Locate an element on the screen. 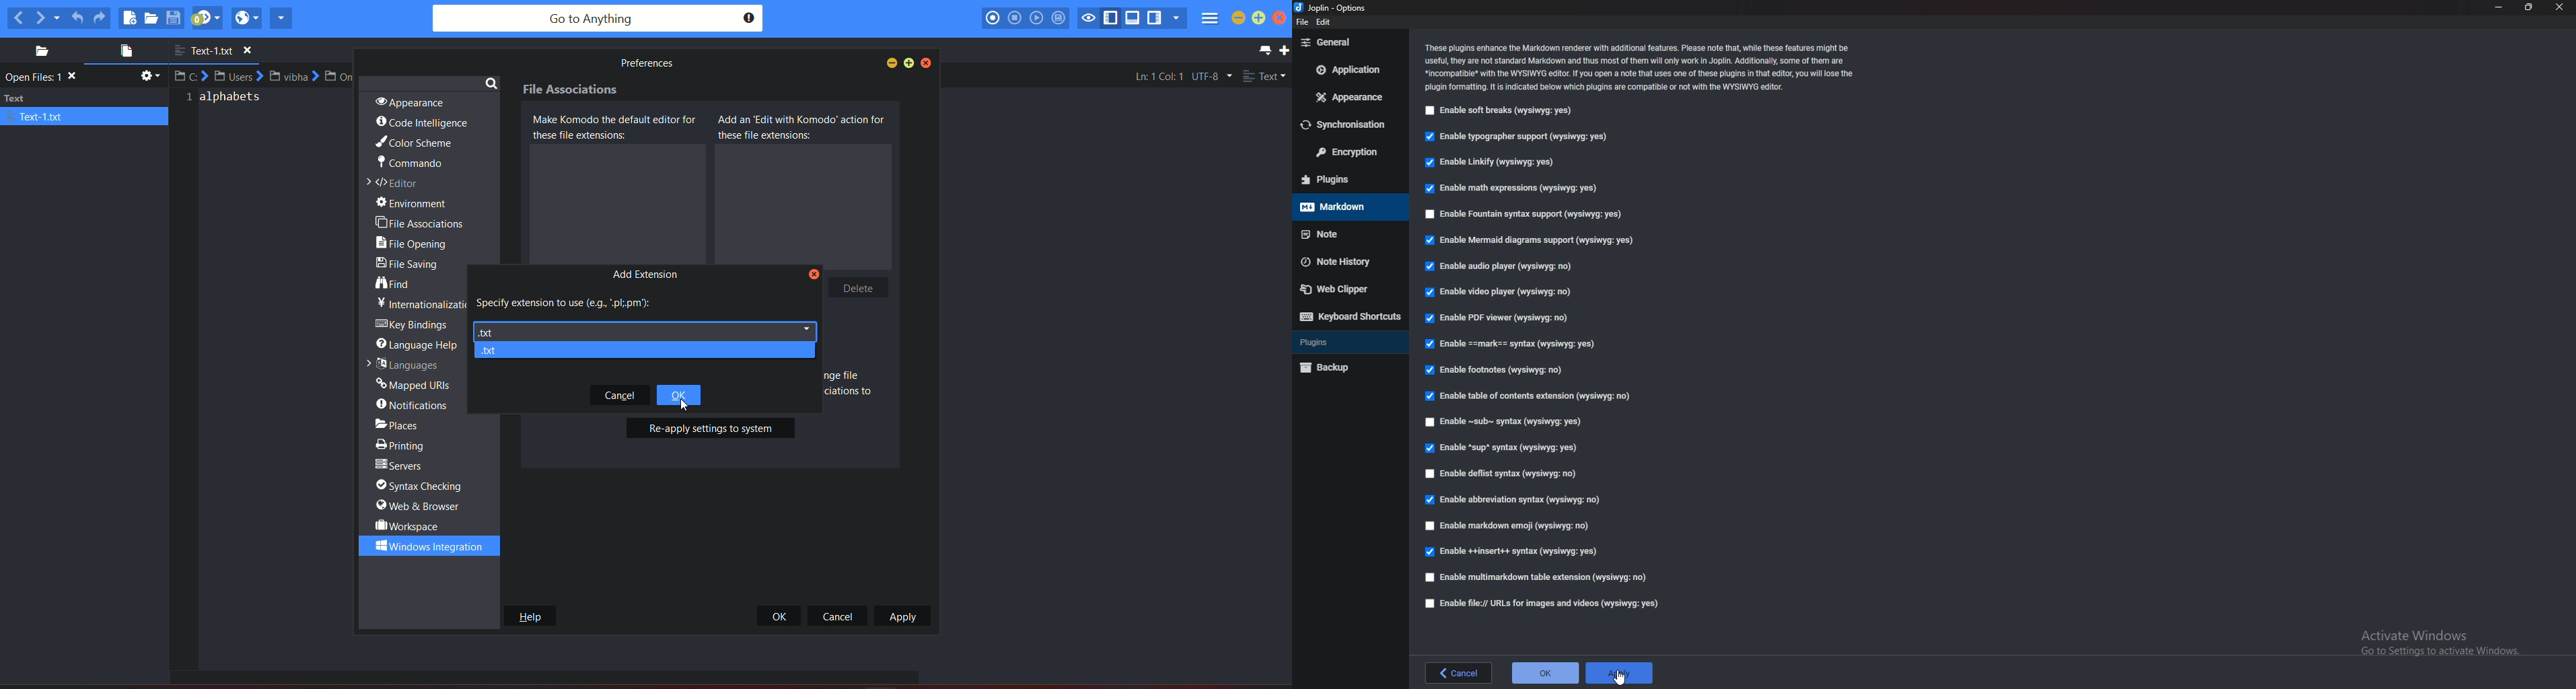 Image resolution: width=2576 pixels, height=700 pixels. application is located at coordinates (1348, 69).